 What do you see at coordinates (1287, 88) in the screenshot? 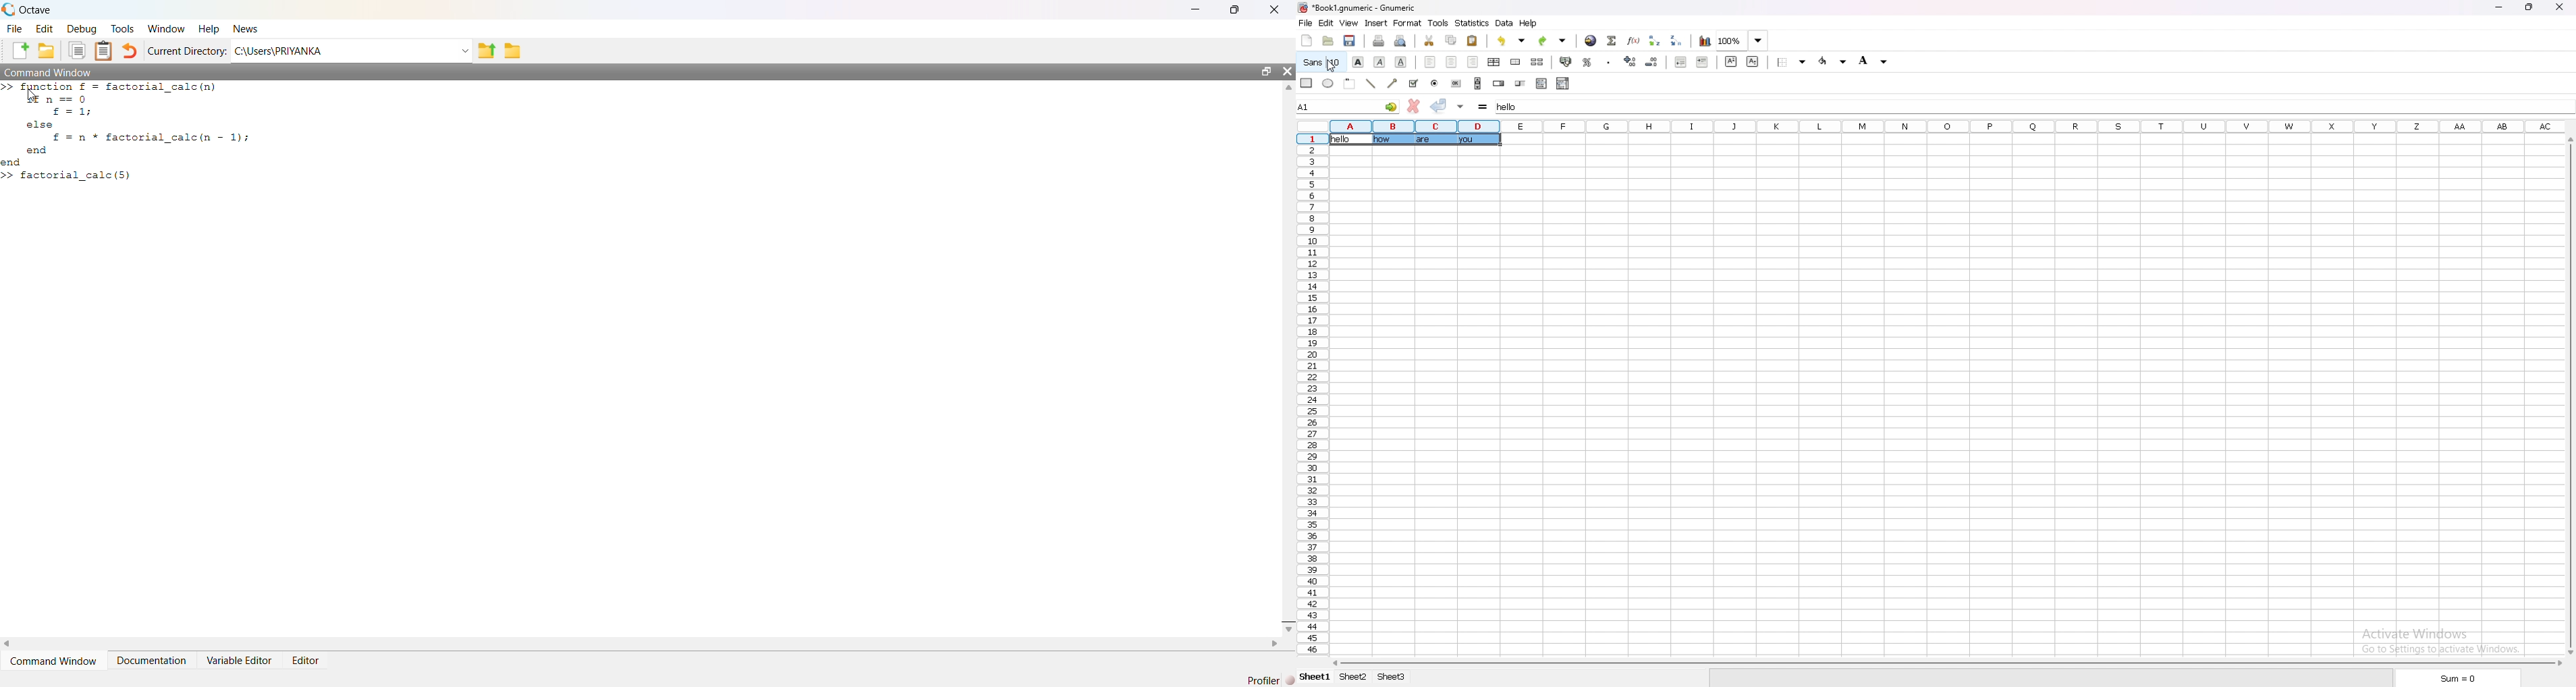
I see `scroll up` at bounding box center [1287, 88].